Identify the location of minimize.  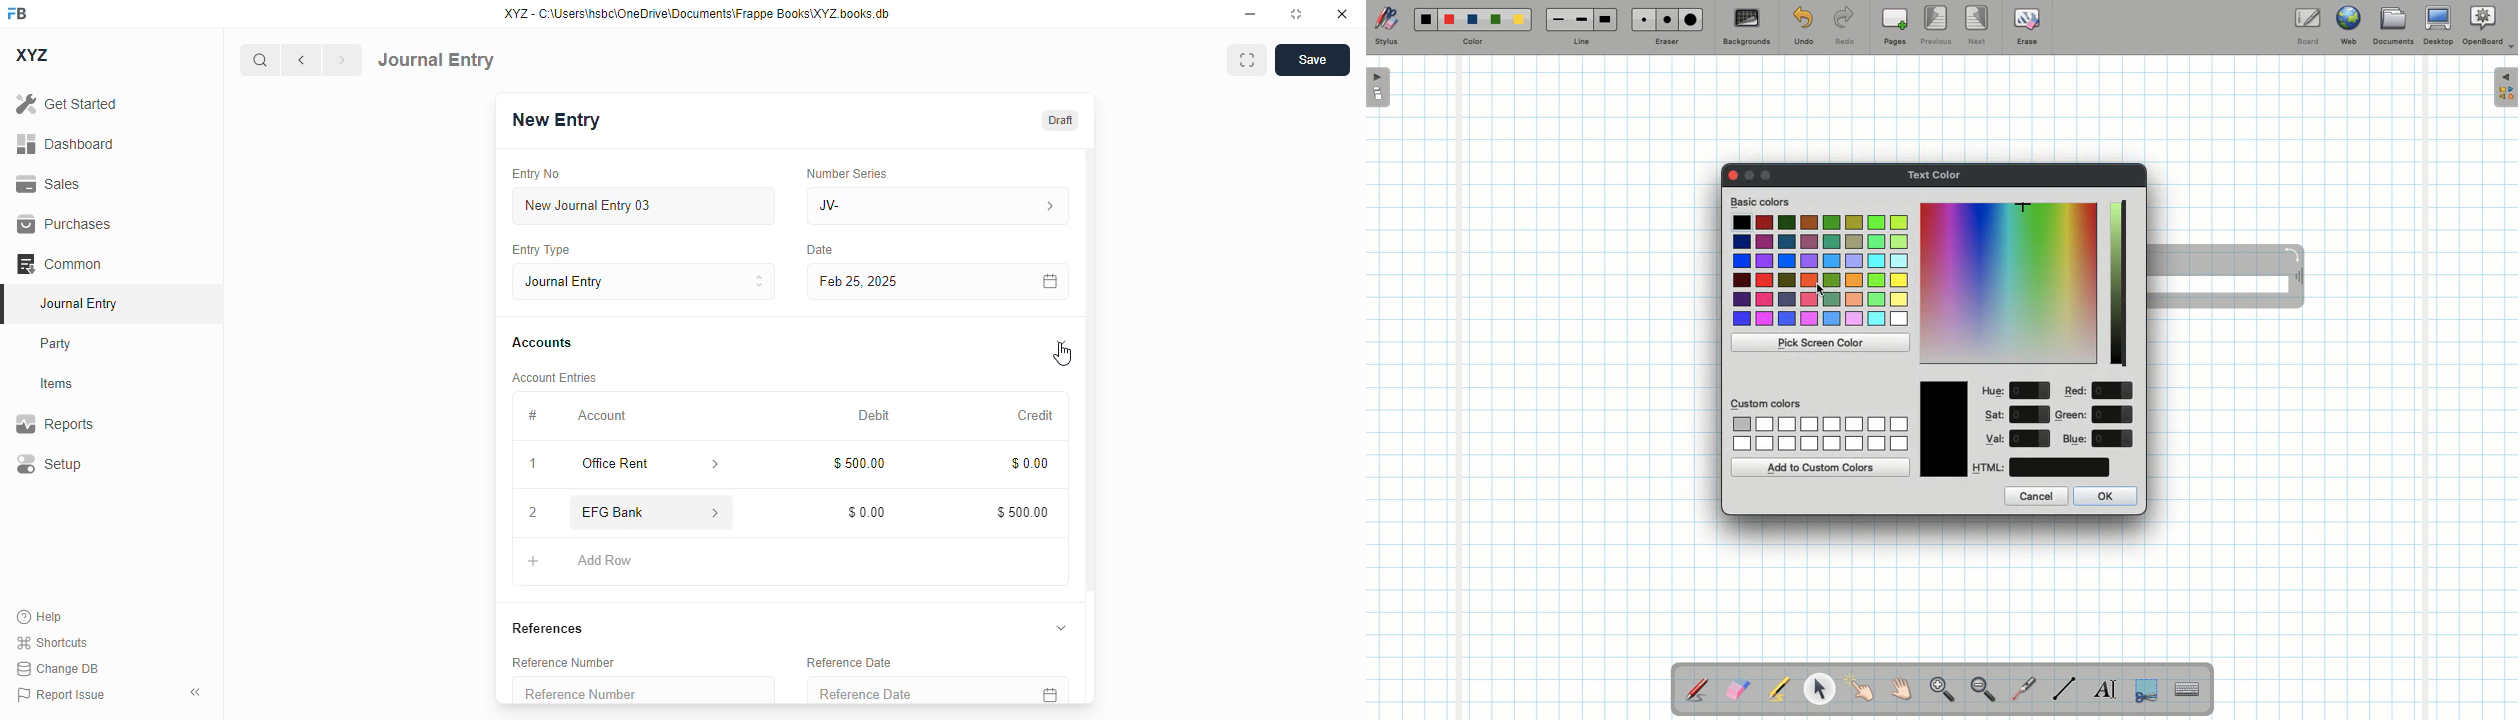
(1251, 13).